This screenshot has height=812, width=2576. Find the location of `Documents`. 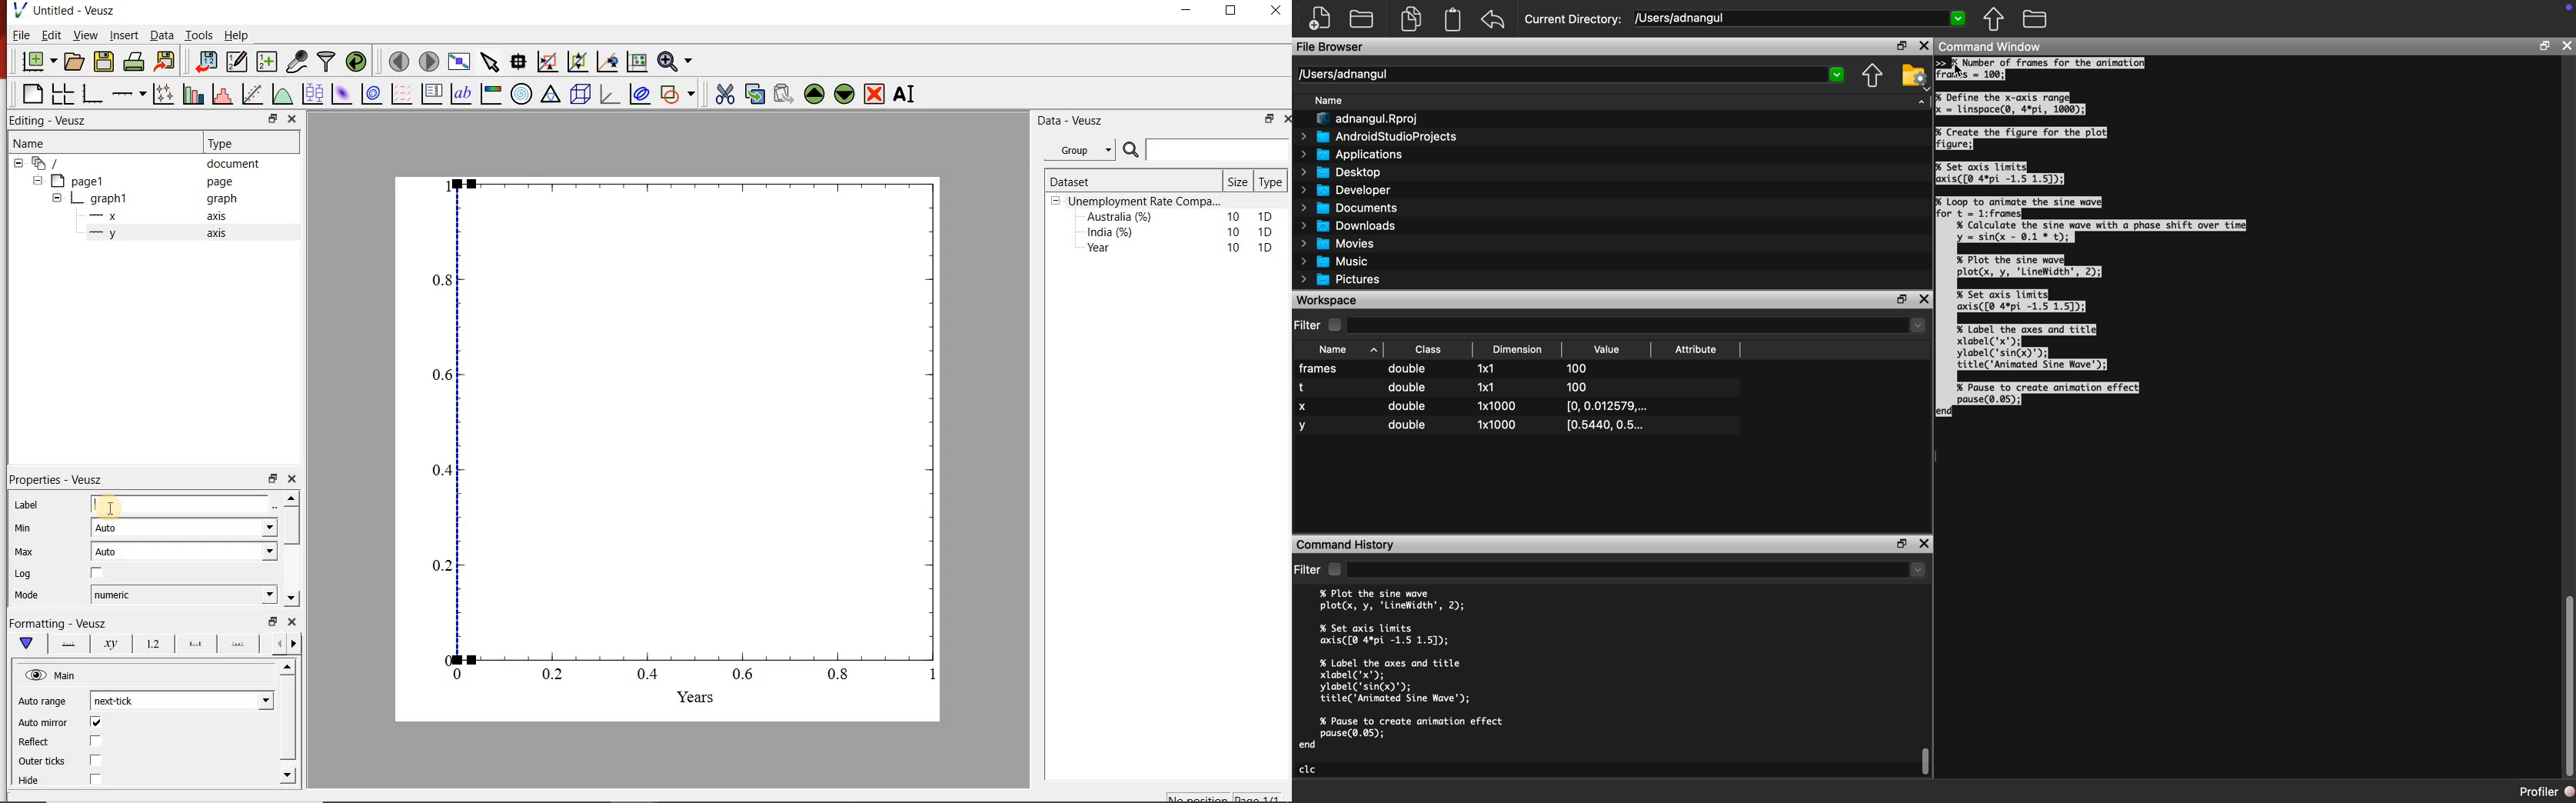

Documents is located at coordinates (1348, 208).